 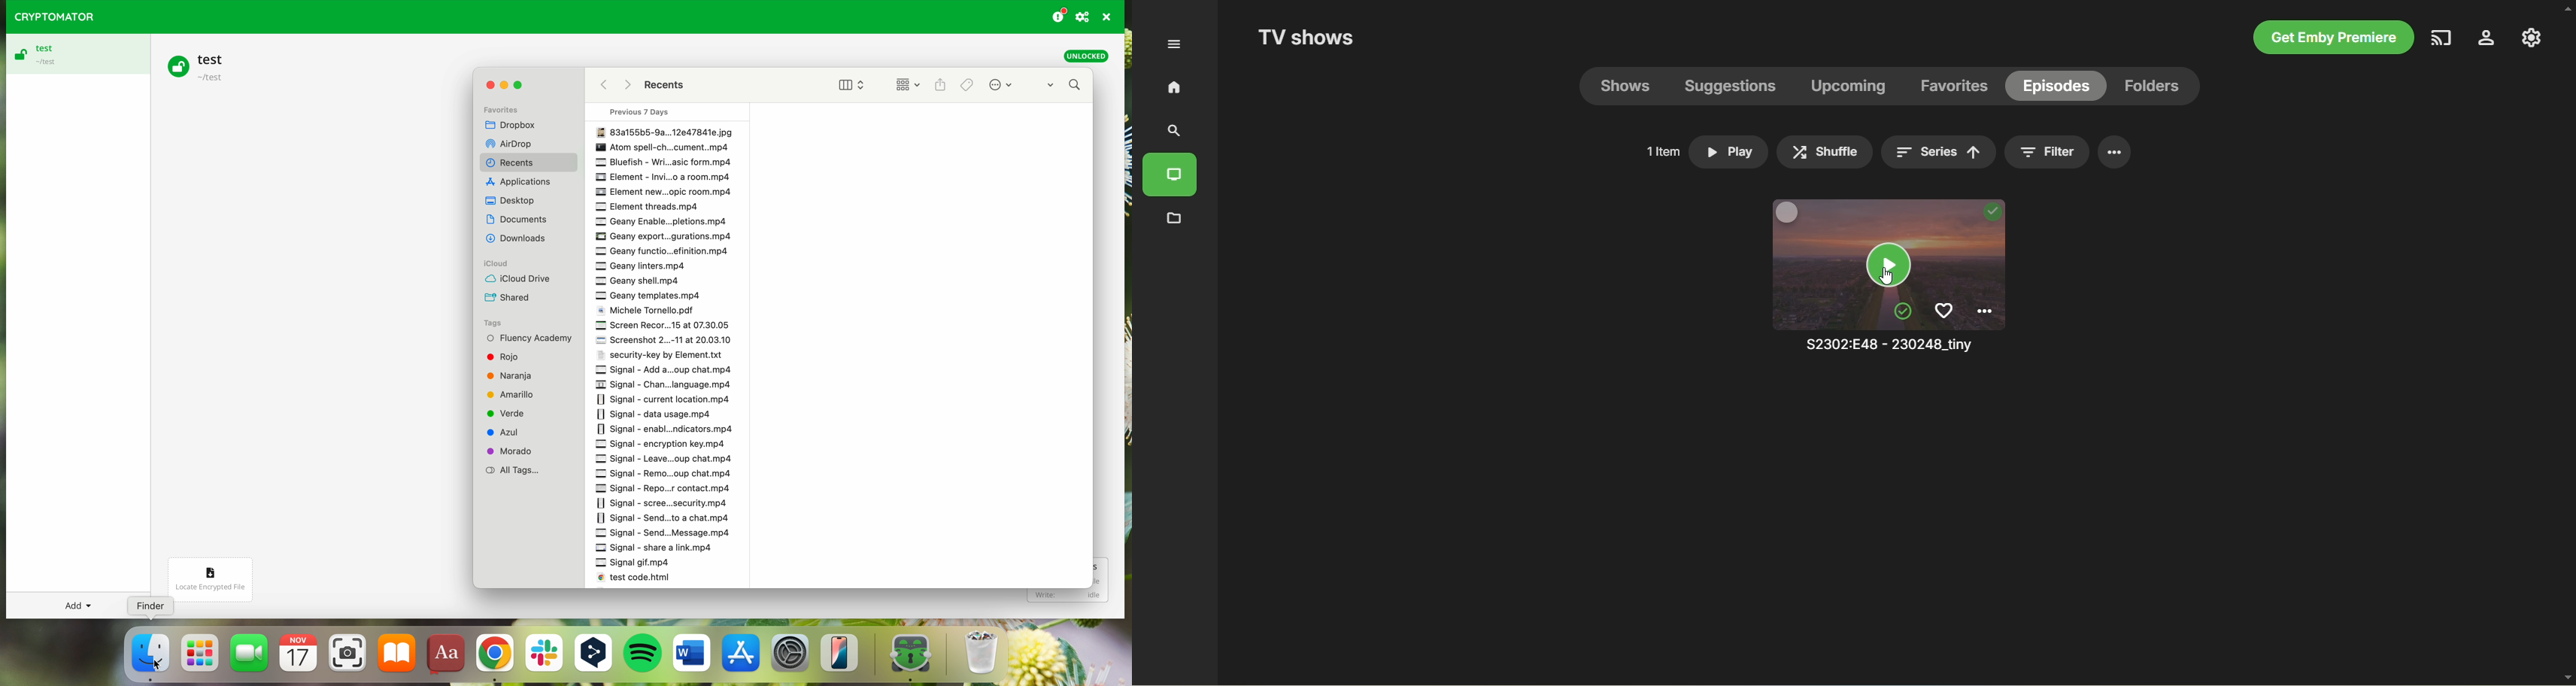 What do you see at coordinates (503, 86) in the screenshot?
I see `minimize` at bounding box center [503, 86].